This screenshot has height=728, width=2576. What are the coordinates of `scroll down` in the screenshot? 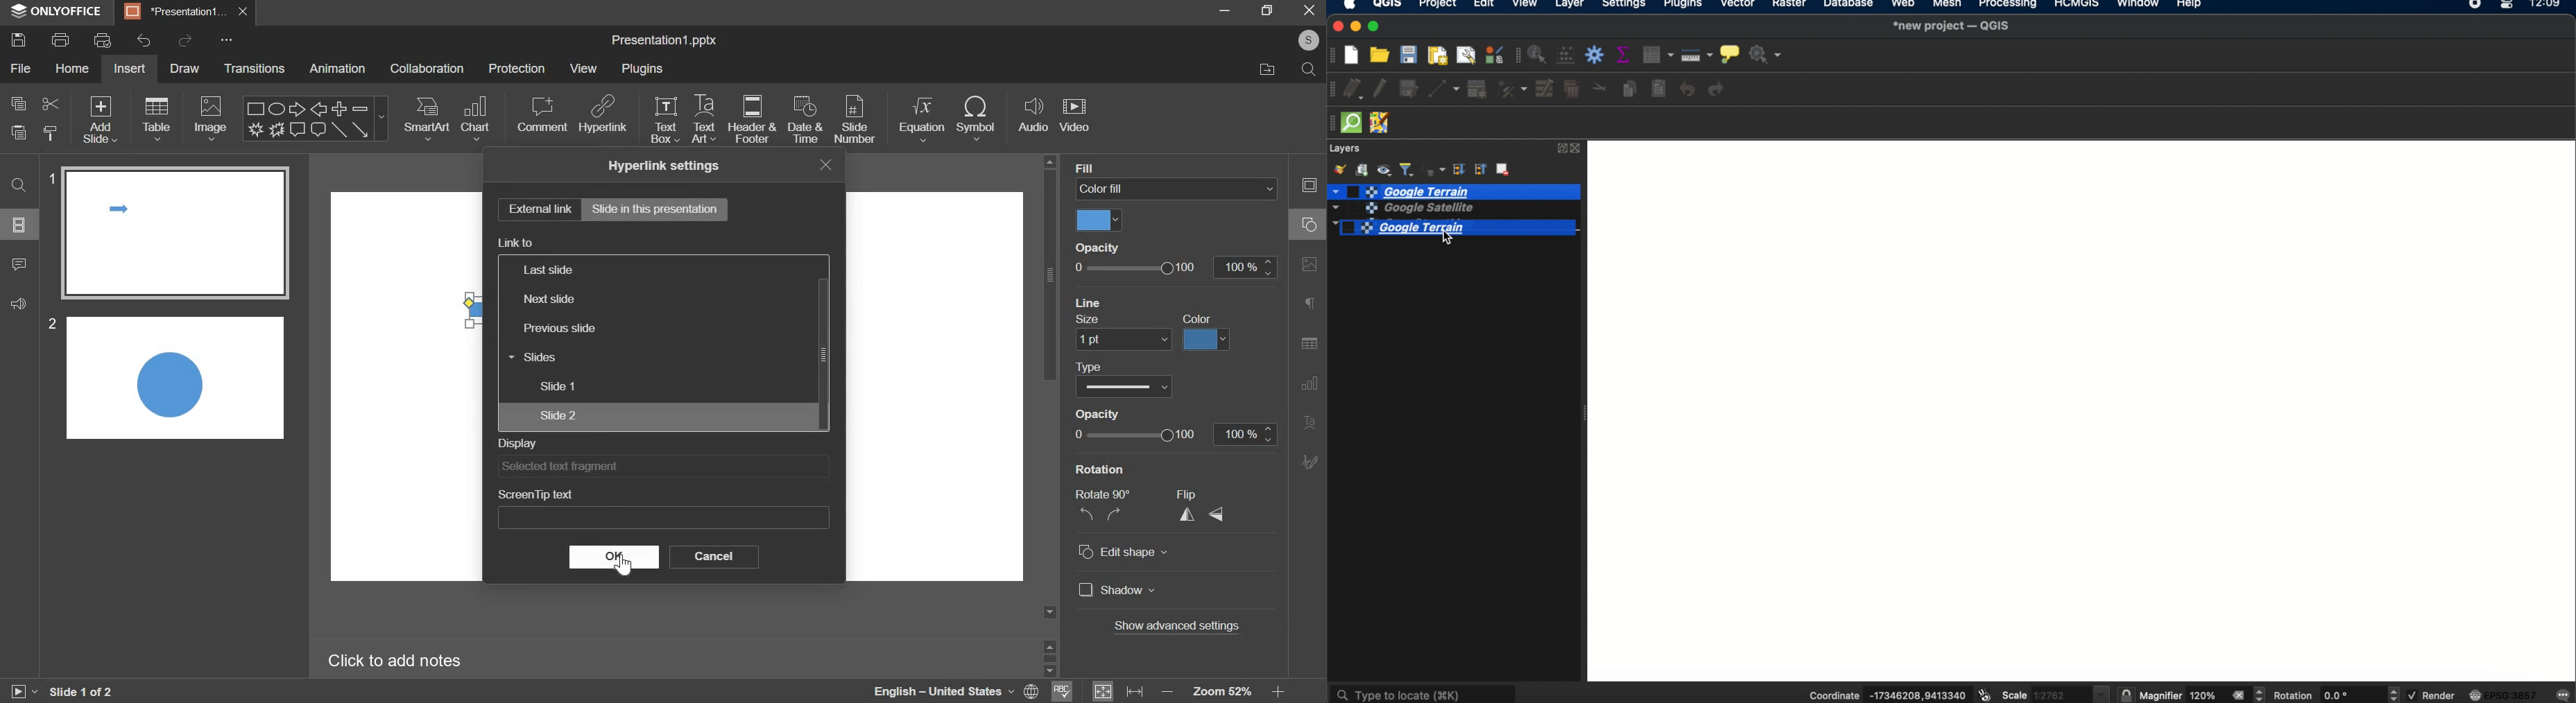 It's located at (1051, 672).